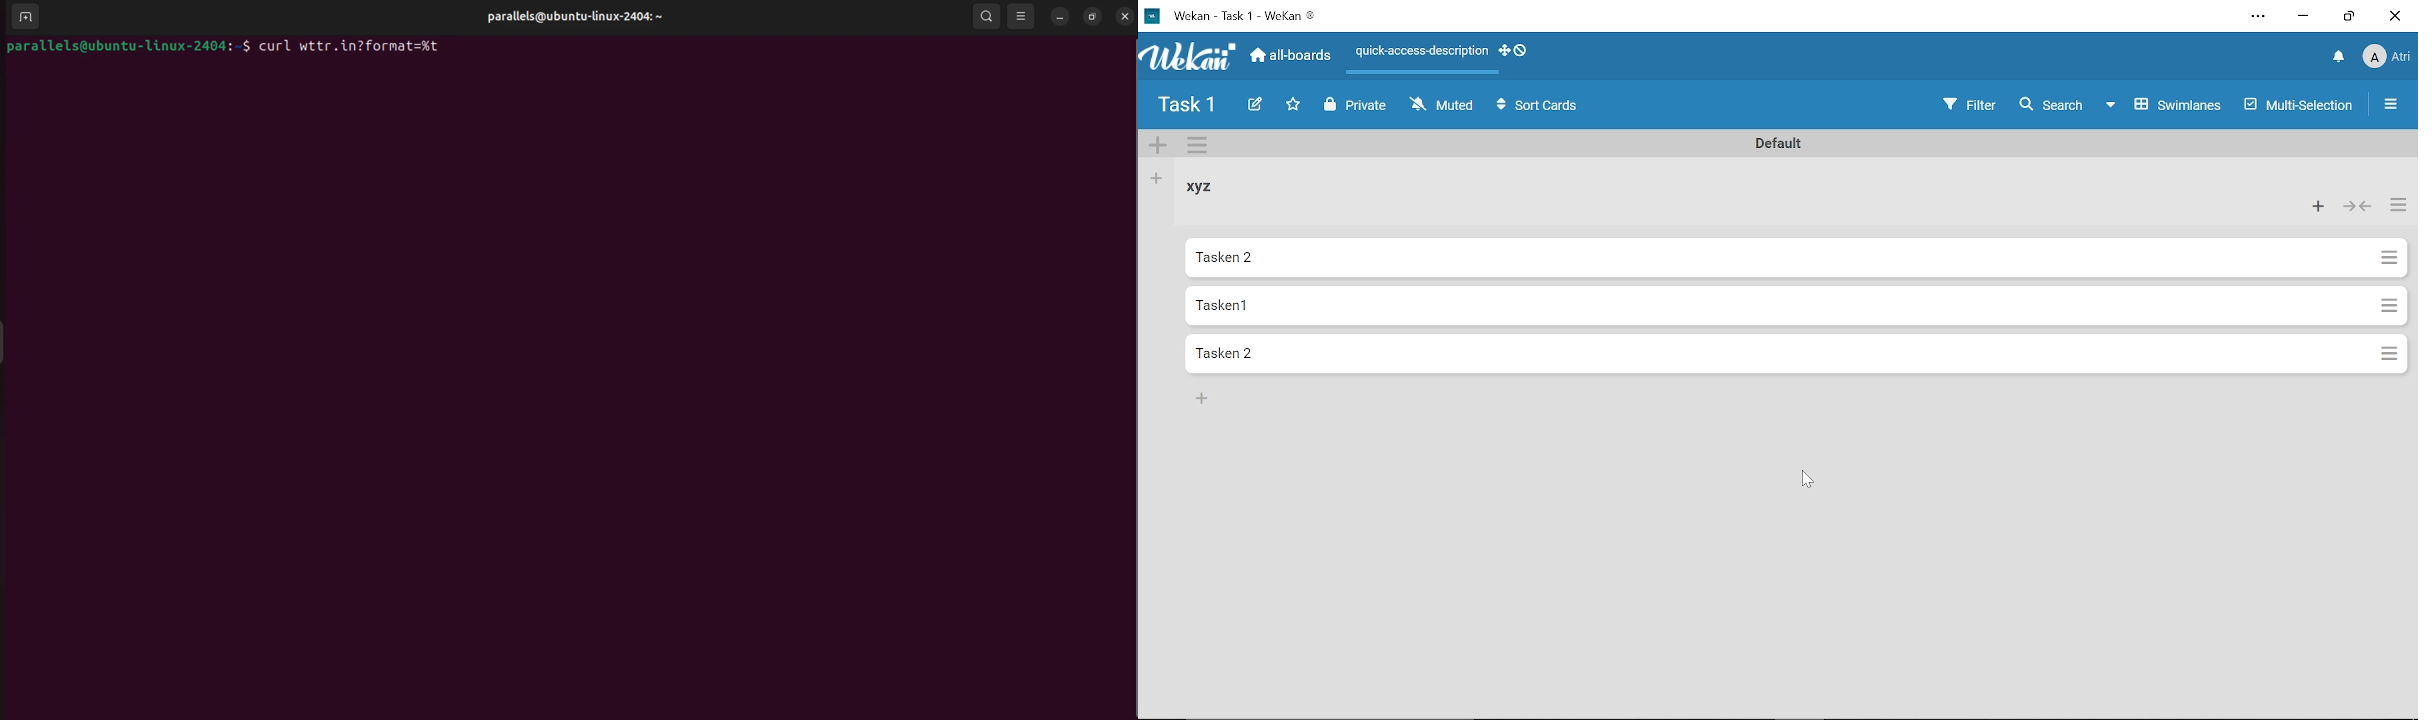 The image size is (2436, 728). What do you see at coordinates (25, 16) in the screenshot?
I see `add terminal` at bounding box center [25, 16].